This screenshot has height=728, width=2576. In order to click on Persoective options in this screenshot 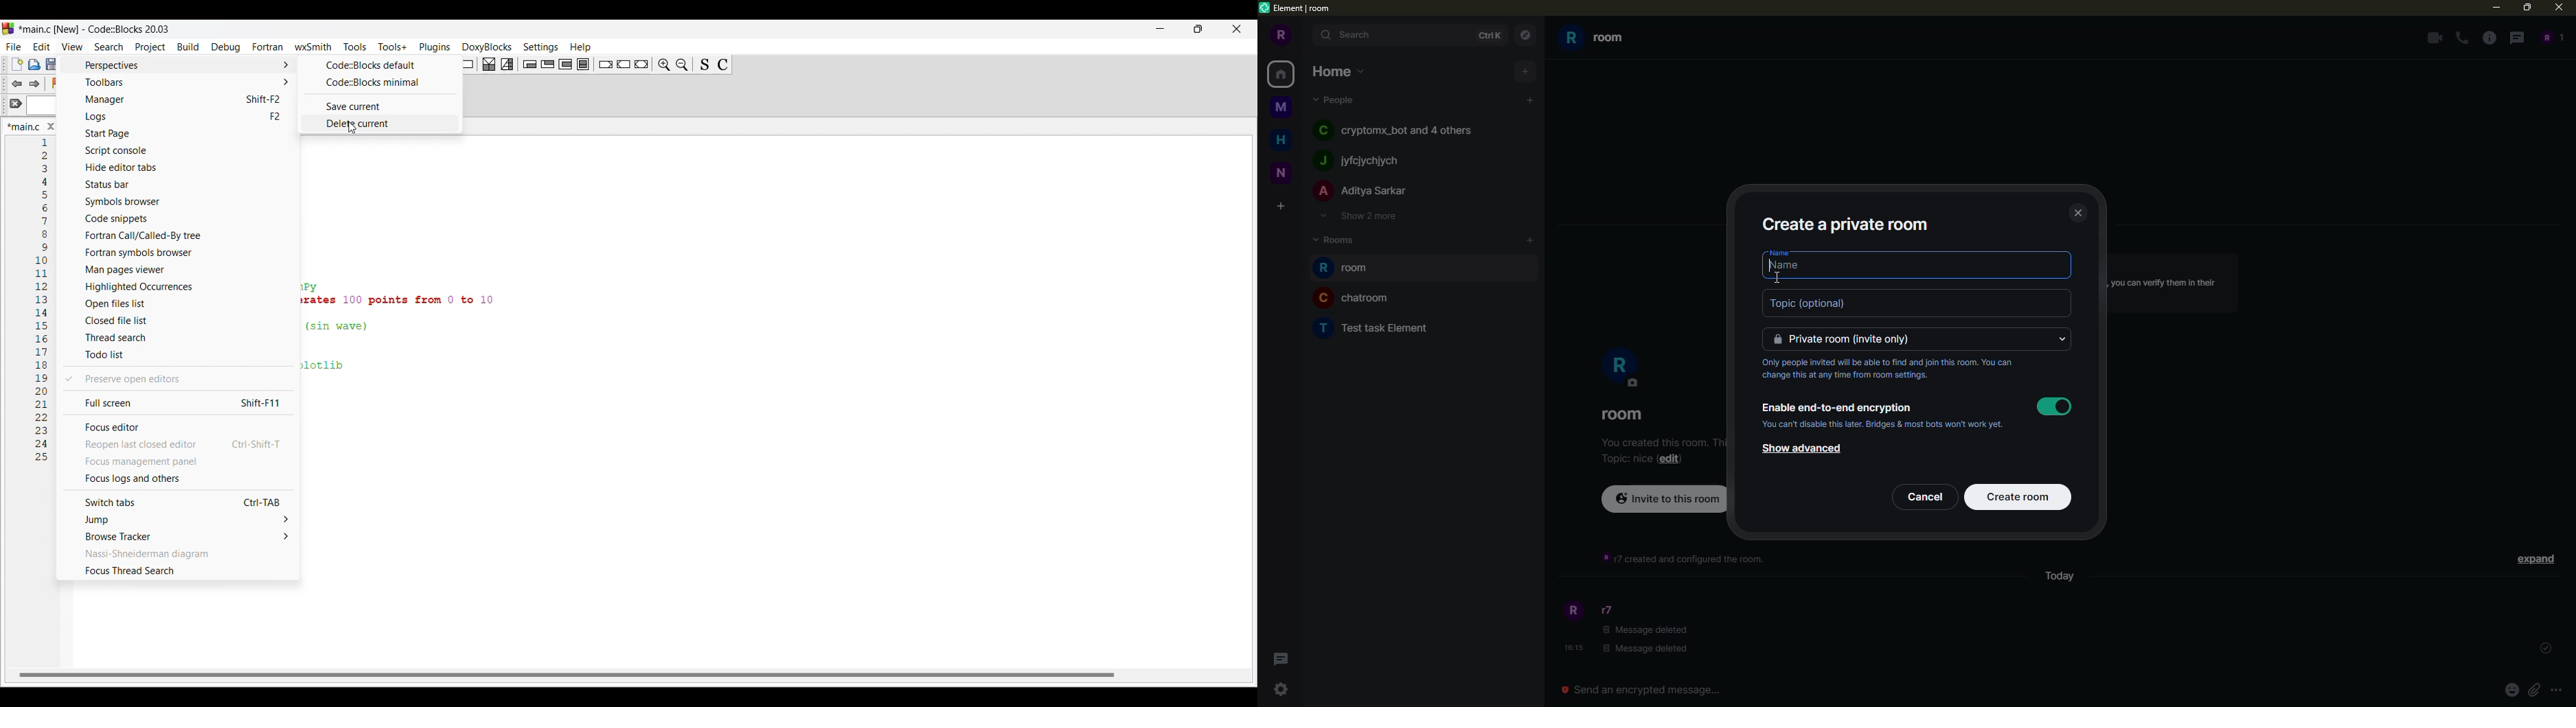, I will do `click(182, 65)`.